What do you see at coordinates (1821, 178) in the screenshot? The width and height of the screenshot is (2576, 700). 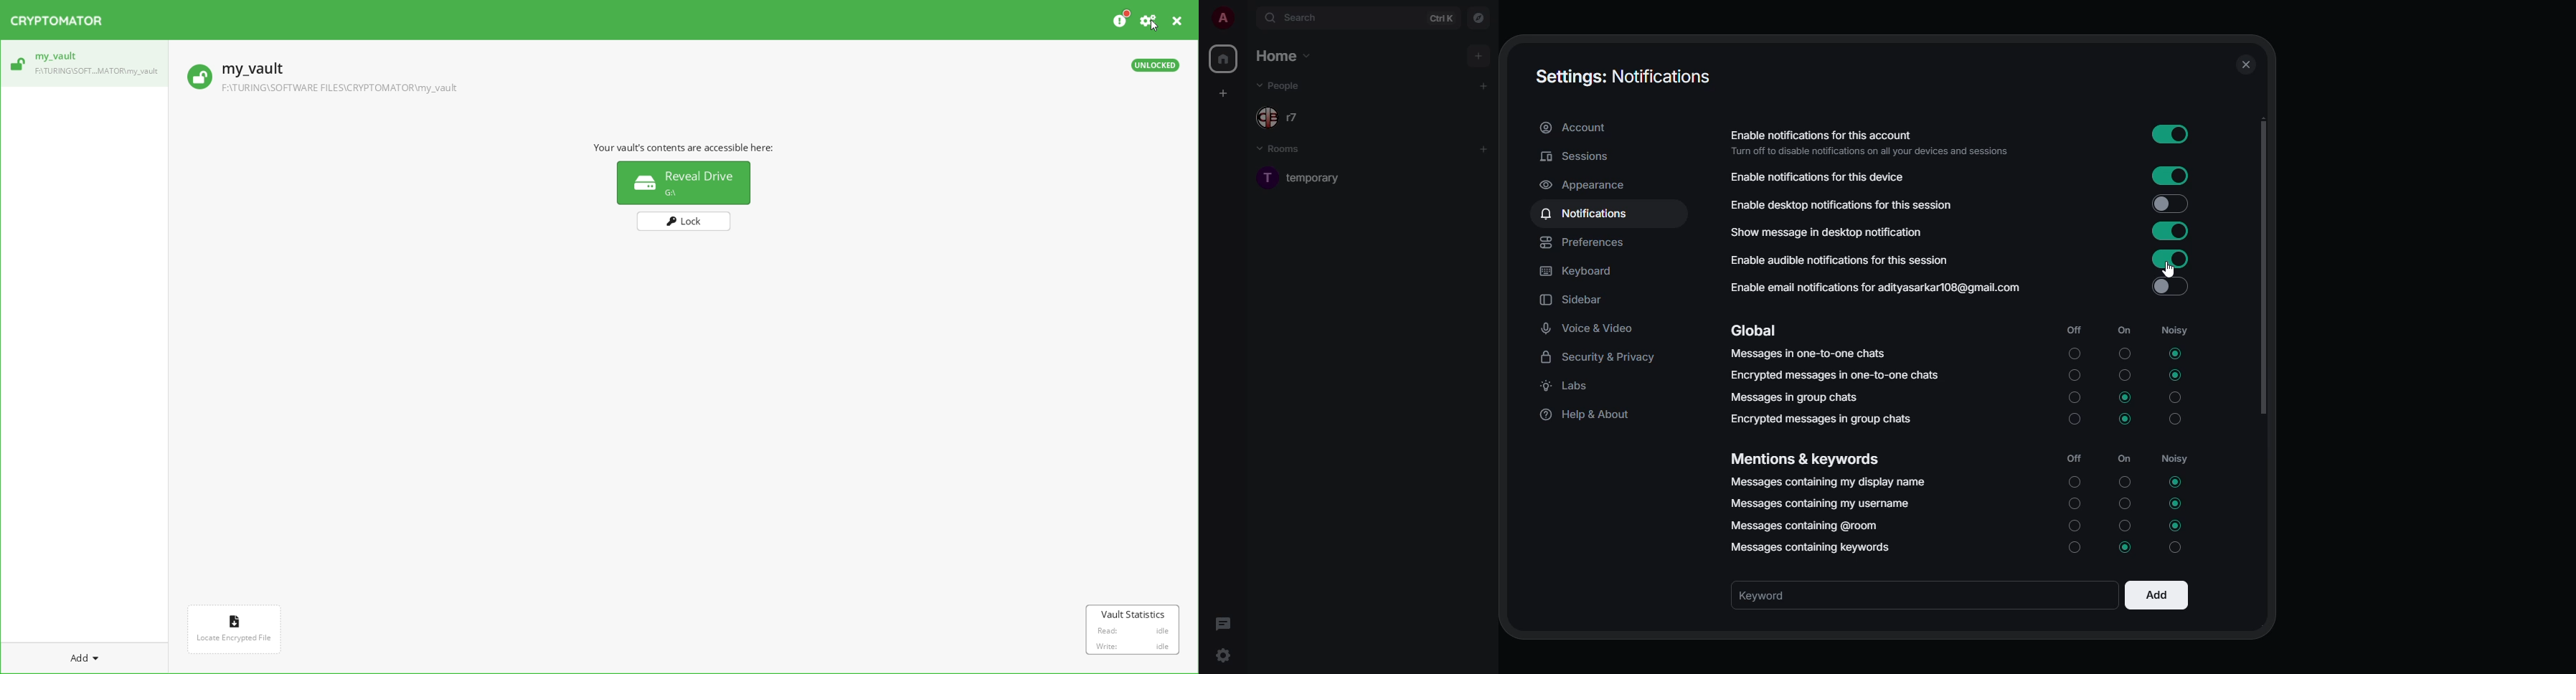 I see `enable notifications for this device` at bounding box center [1821, 178].